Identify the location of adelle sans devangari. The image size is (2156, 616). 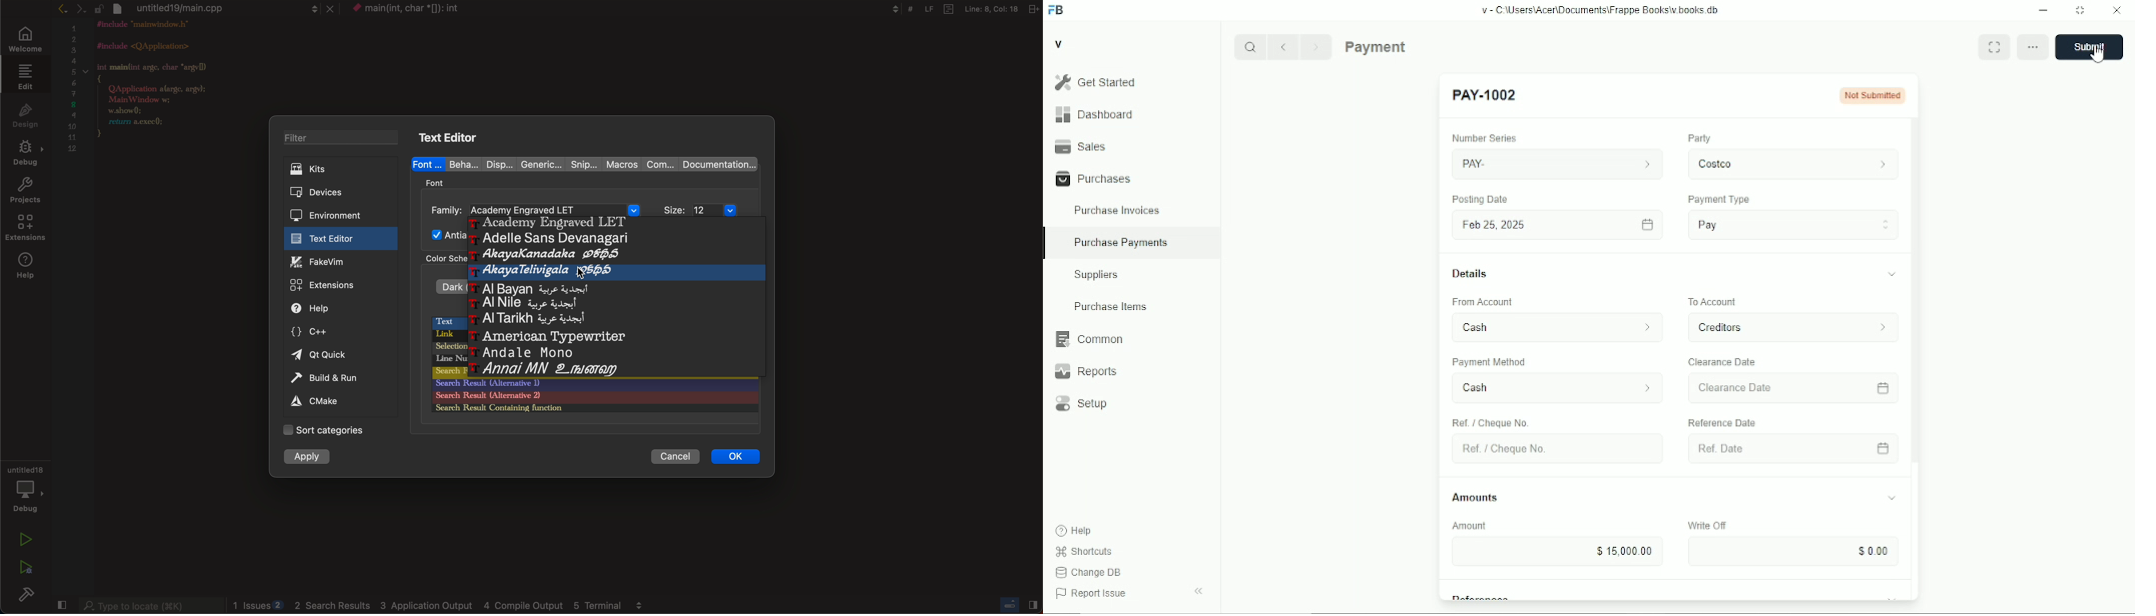
(543, 239).